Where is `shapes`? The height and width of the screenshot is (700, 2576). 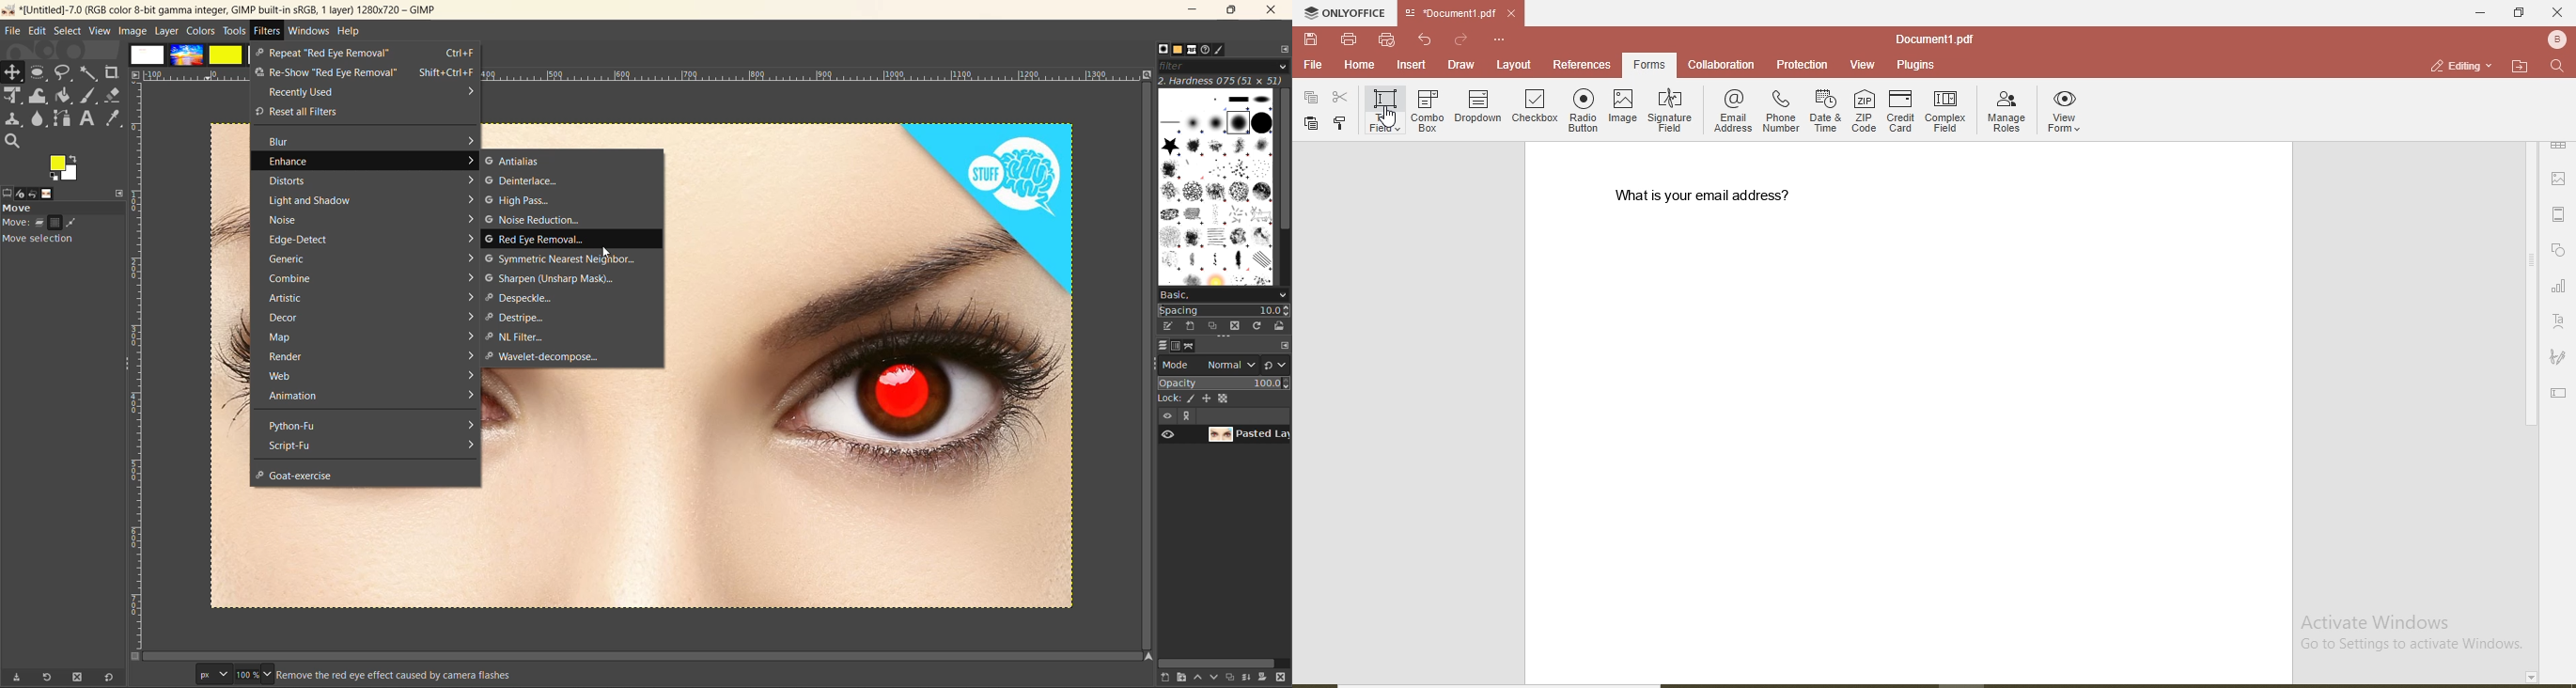 shapes is located at coordinates (2560, 251).